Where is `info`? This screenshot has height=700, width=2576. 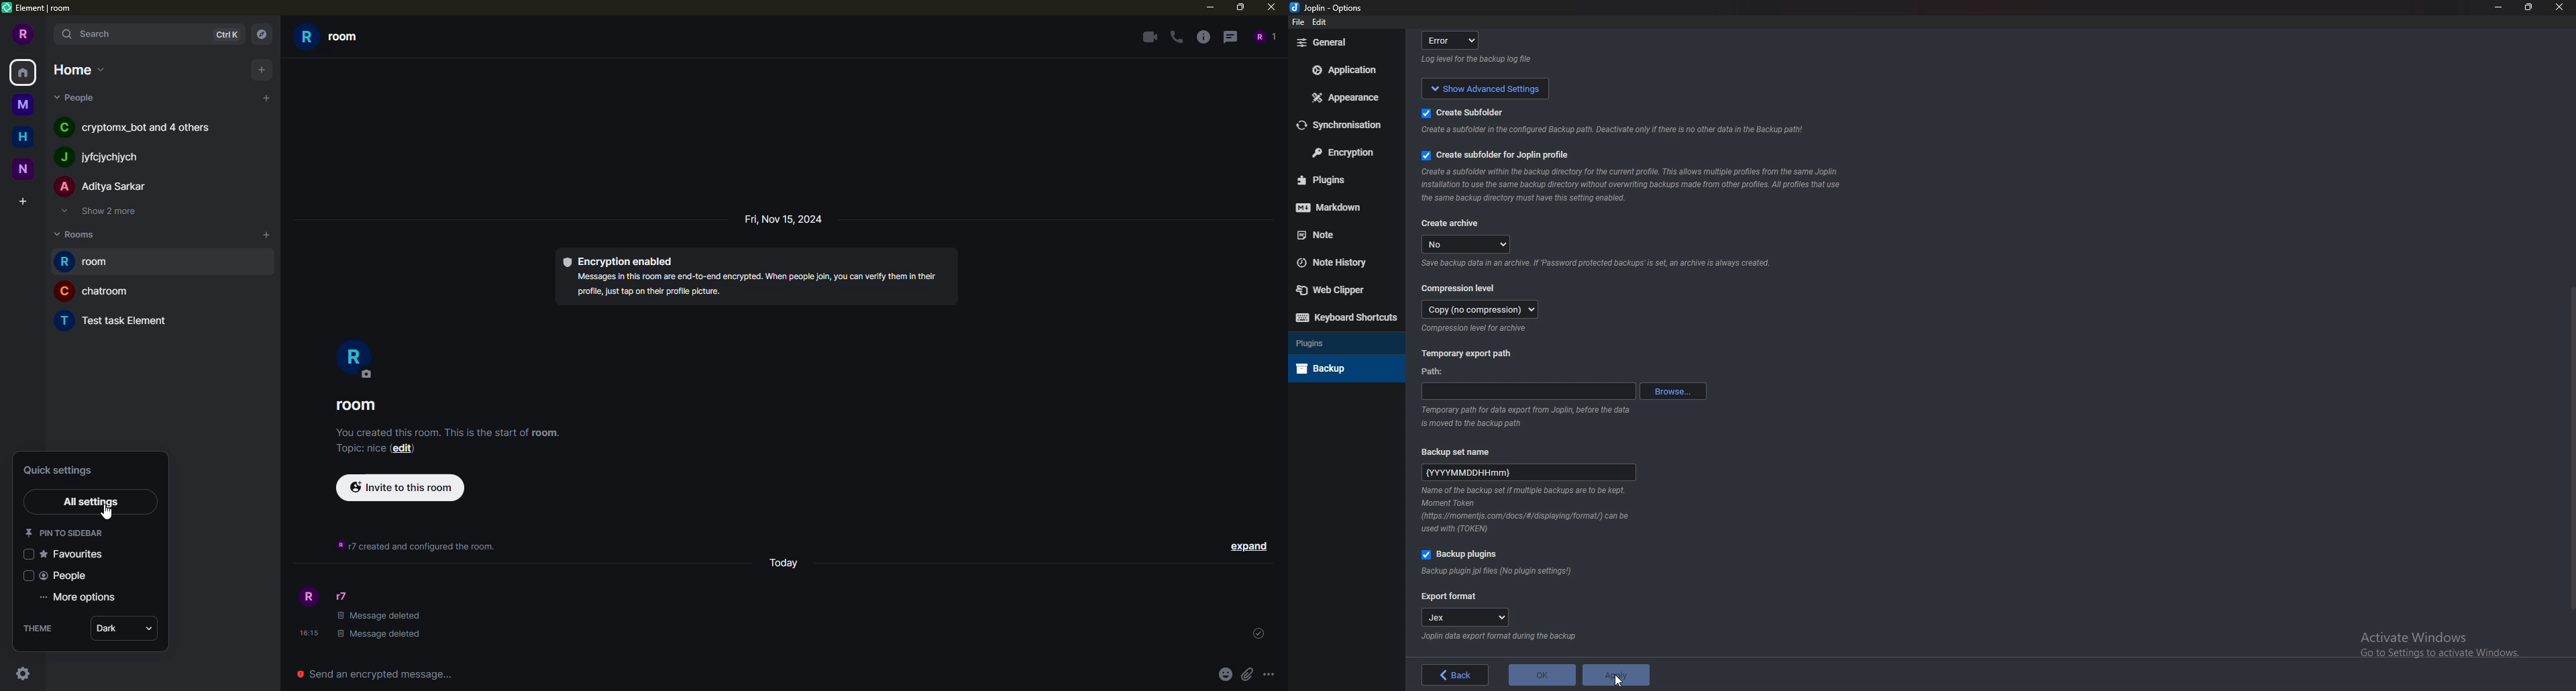 info is located at coordinates (1609, 131).